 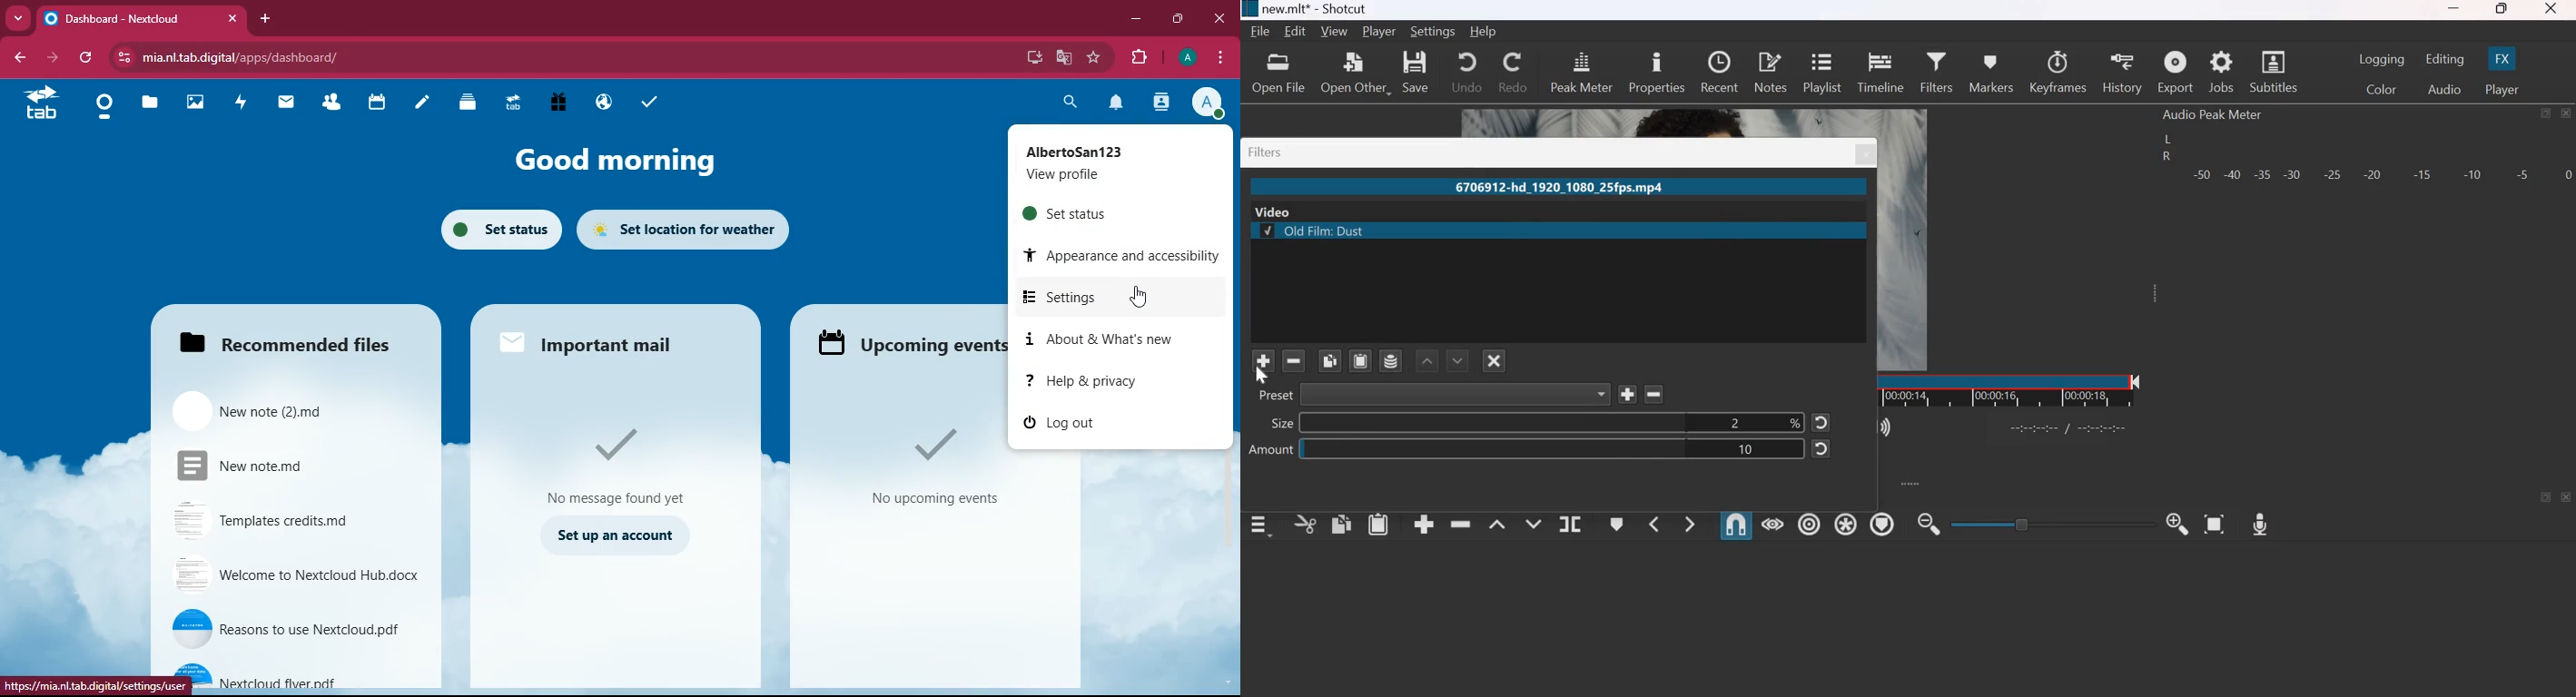 What do you see at coordinates (1824, 72) in the screenshot?
I see `Playlist` at bounding box center [1824, 72].